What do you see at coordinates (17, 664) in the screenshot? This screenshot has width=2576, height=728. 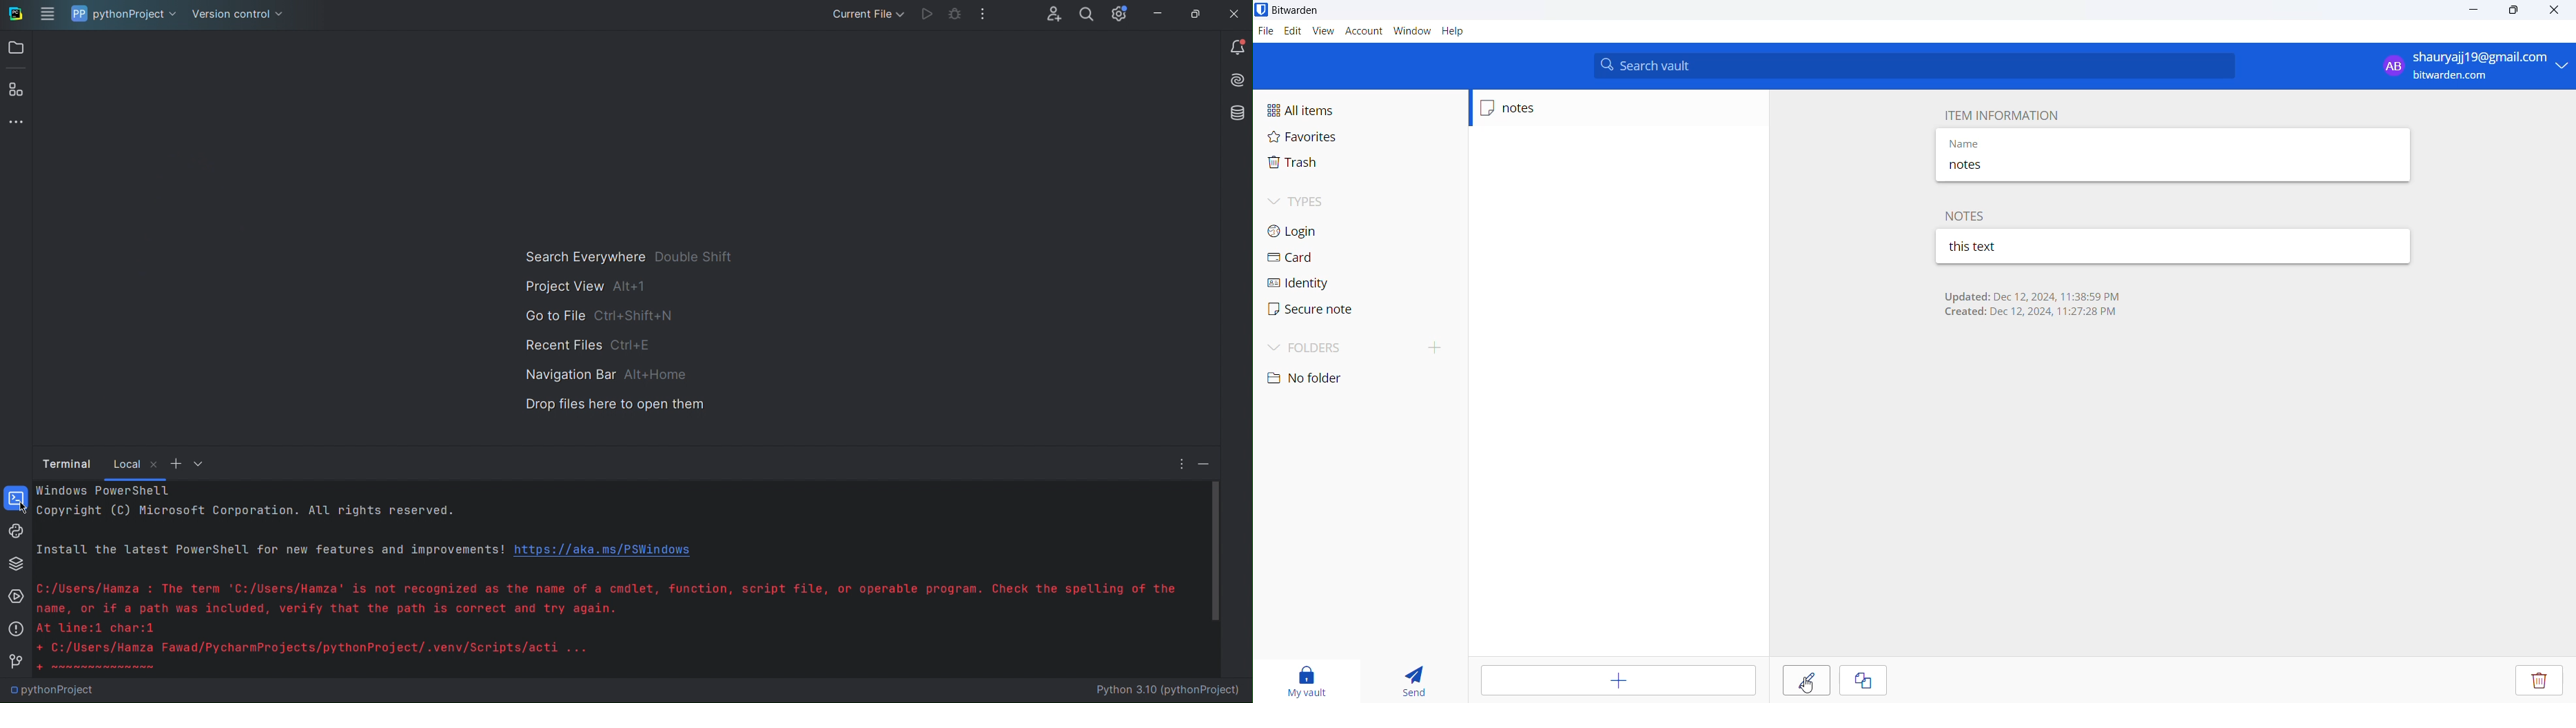 I see `Version Control` at bounding box center [17, 664].